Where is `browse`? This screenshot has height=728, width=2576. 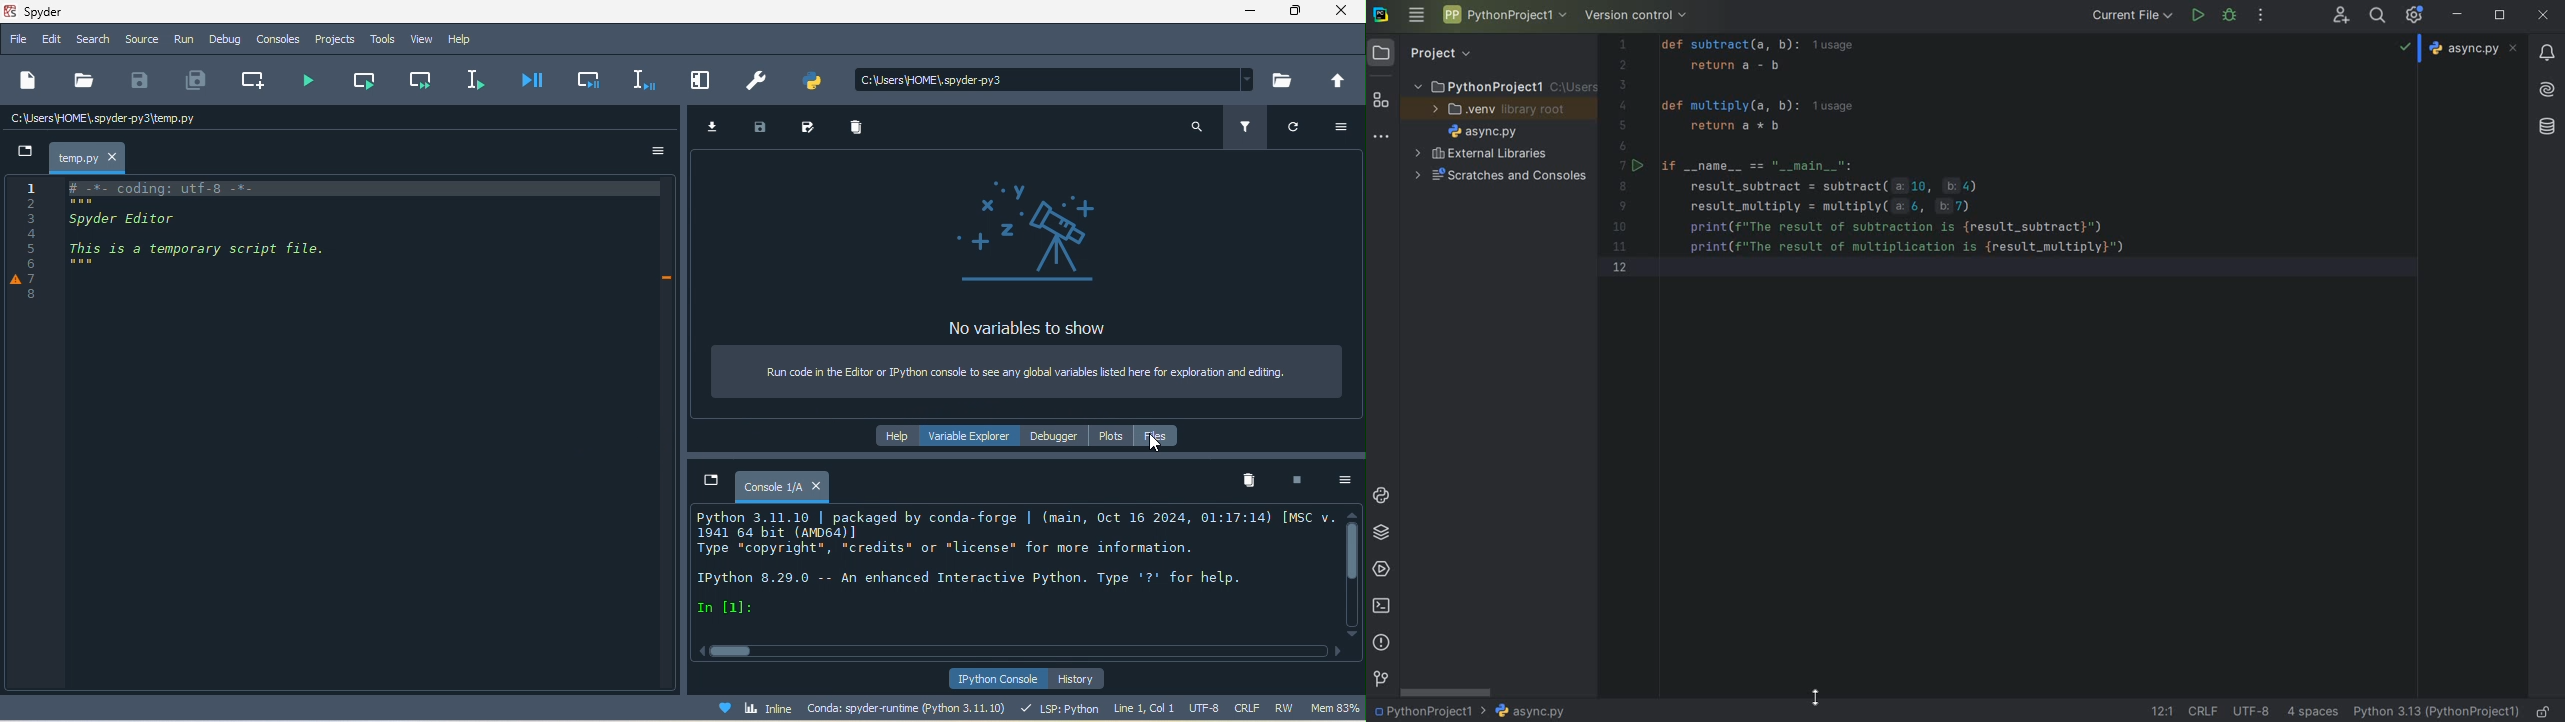 browse is located at coordinates (1283, 81).